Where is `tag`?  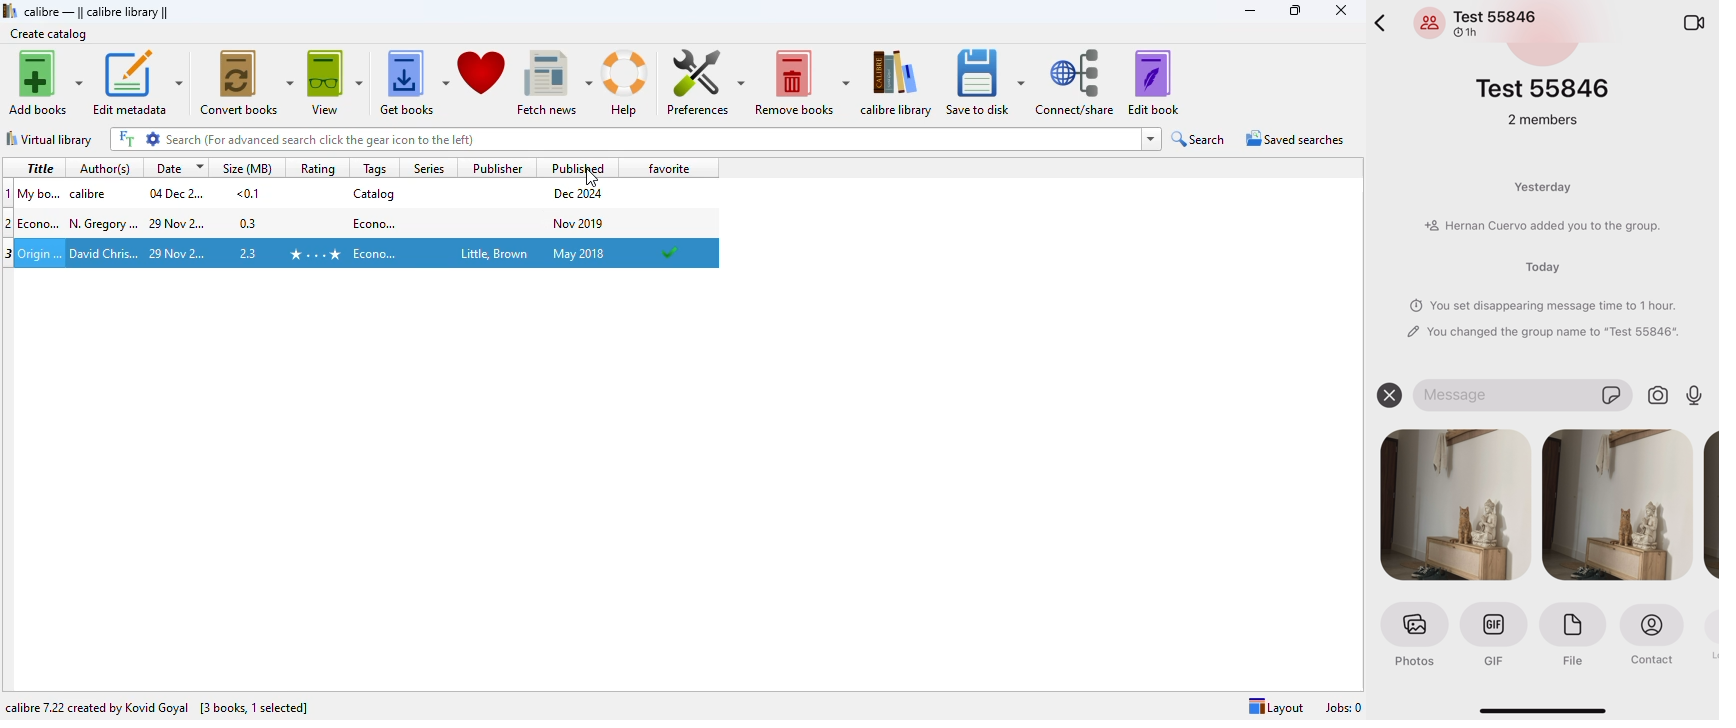
tag is located at coordinates (375, 253).